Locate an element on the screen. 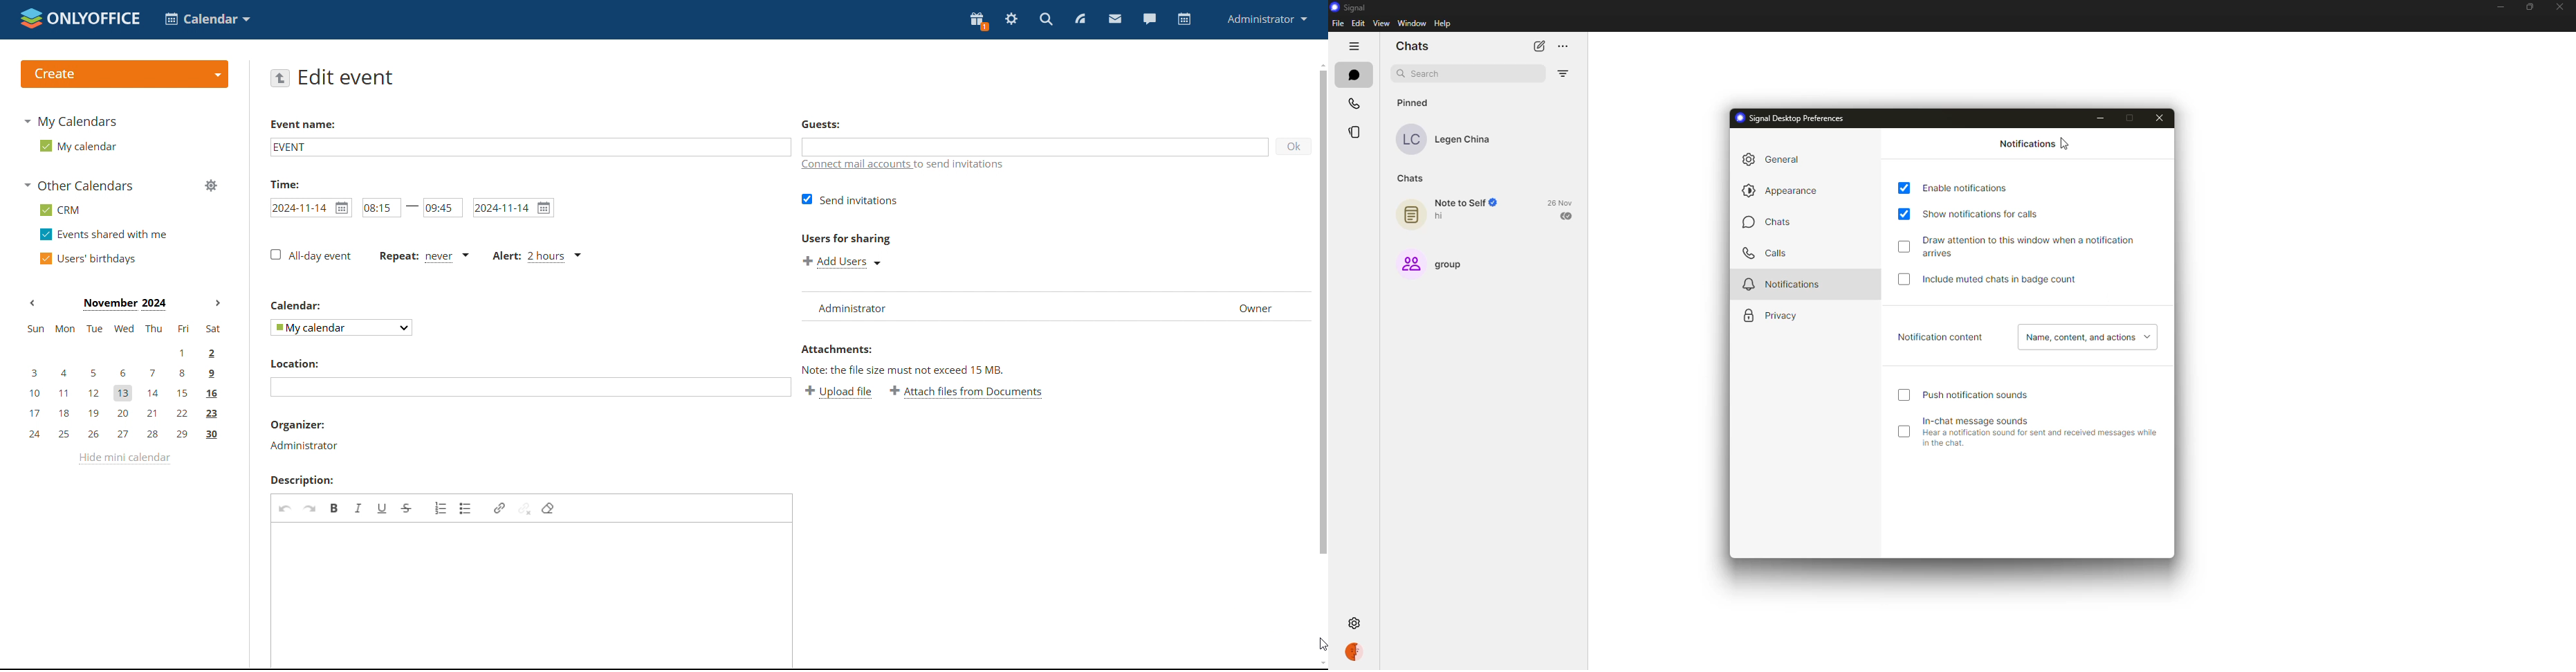 This screenshot has width=2576, height=672. hide tabs is located at coordinates (1356, 46).